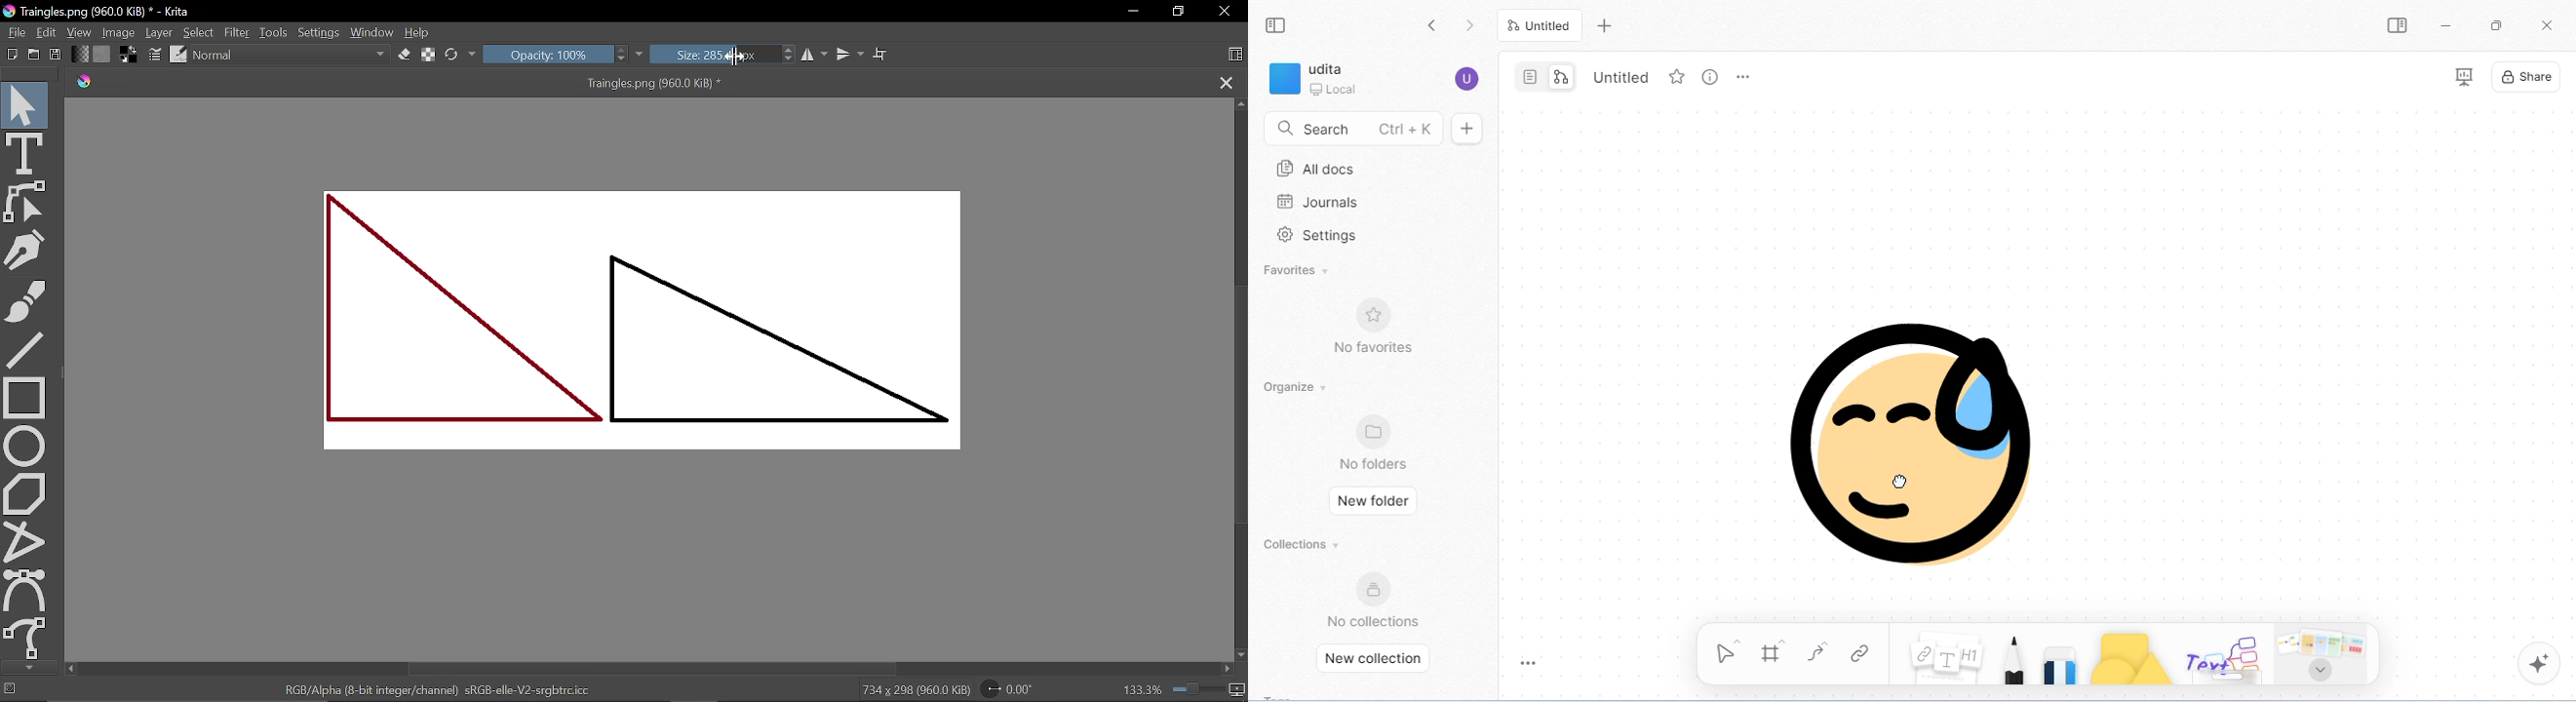 The height and width of the screenshot is (728, 2576). What do you see at coordinates (461, 54) in the screenshot?
I see `Refresh` at bounding box center [461, 54].